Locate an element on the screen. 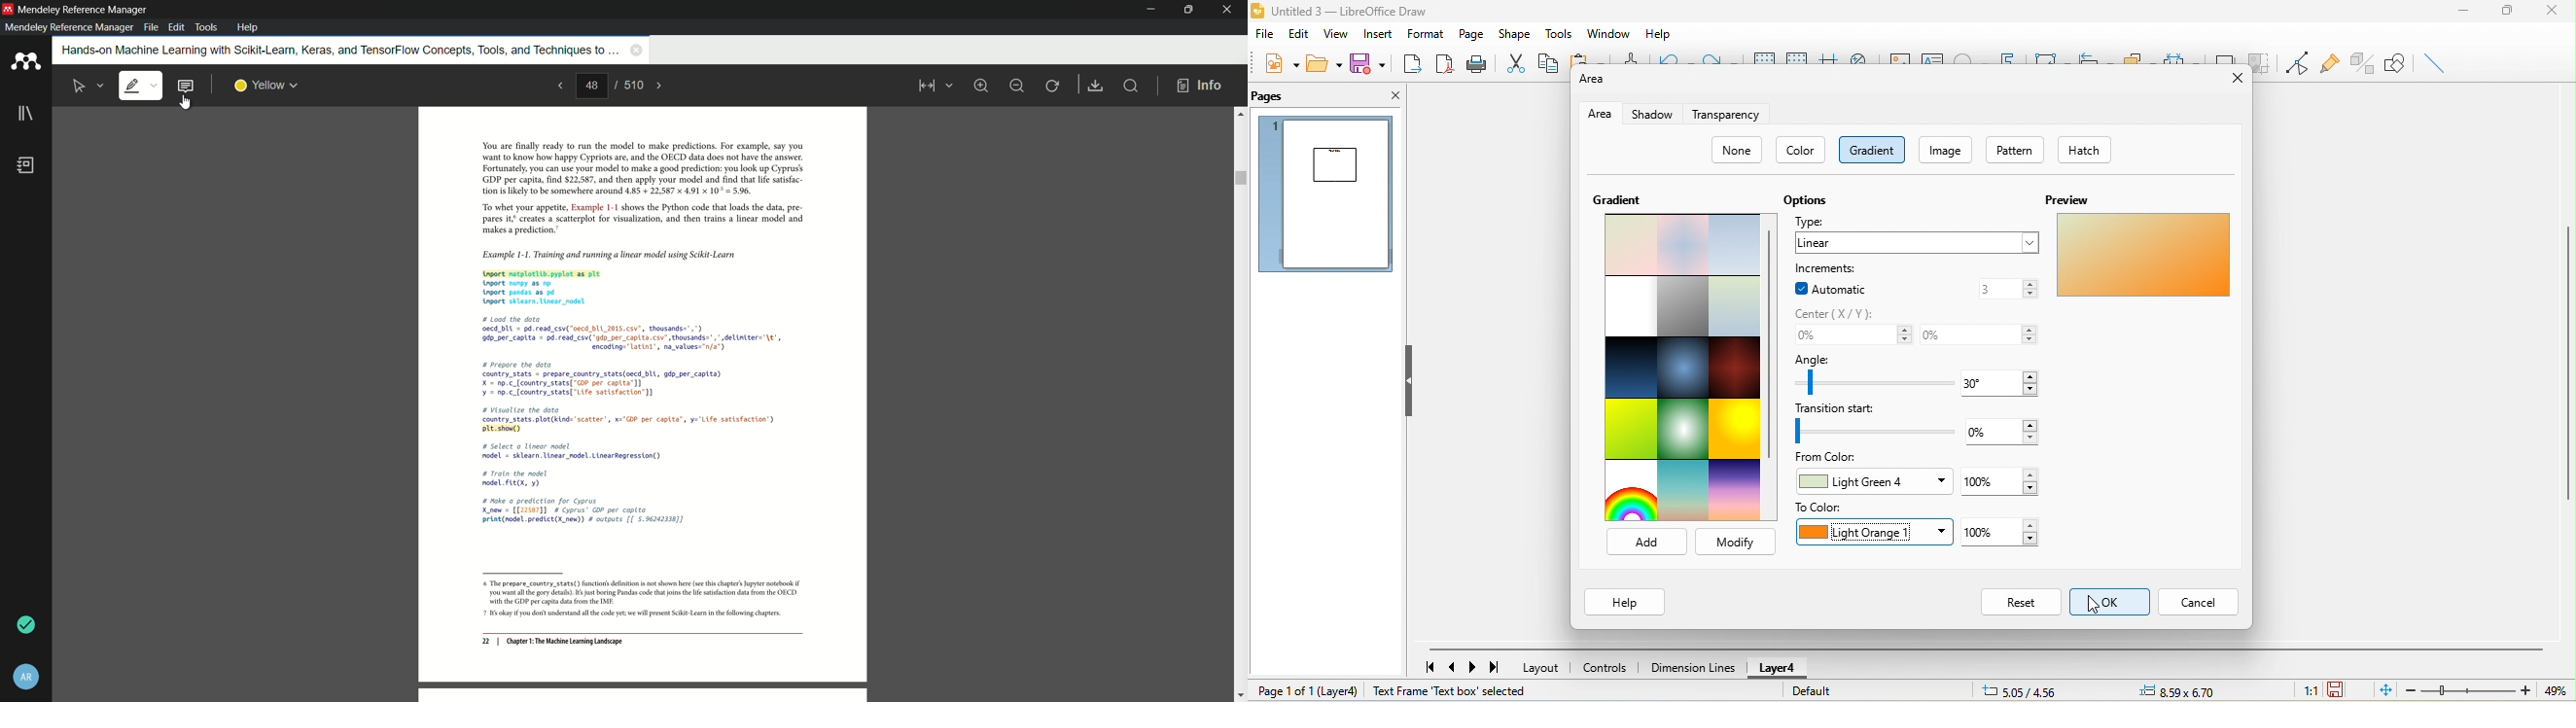  open is located at coordinates (1326, 62).